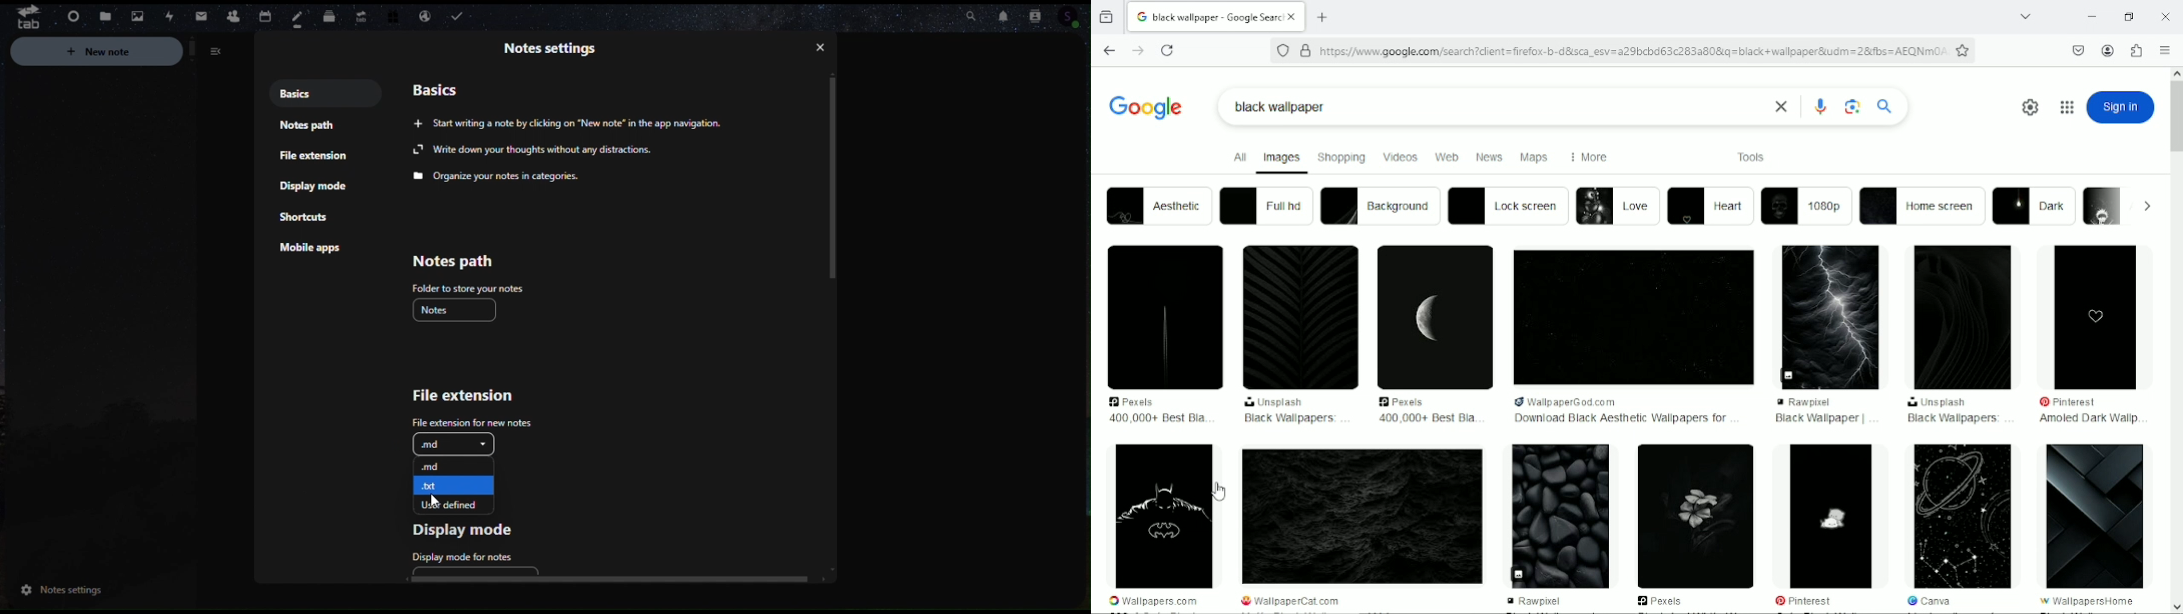  I want to click on verified by DigiCert Inc, so click(1305, 50).